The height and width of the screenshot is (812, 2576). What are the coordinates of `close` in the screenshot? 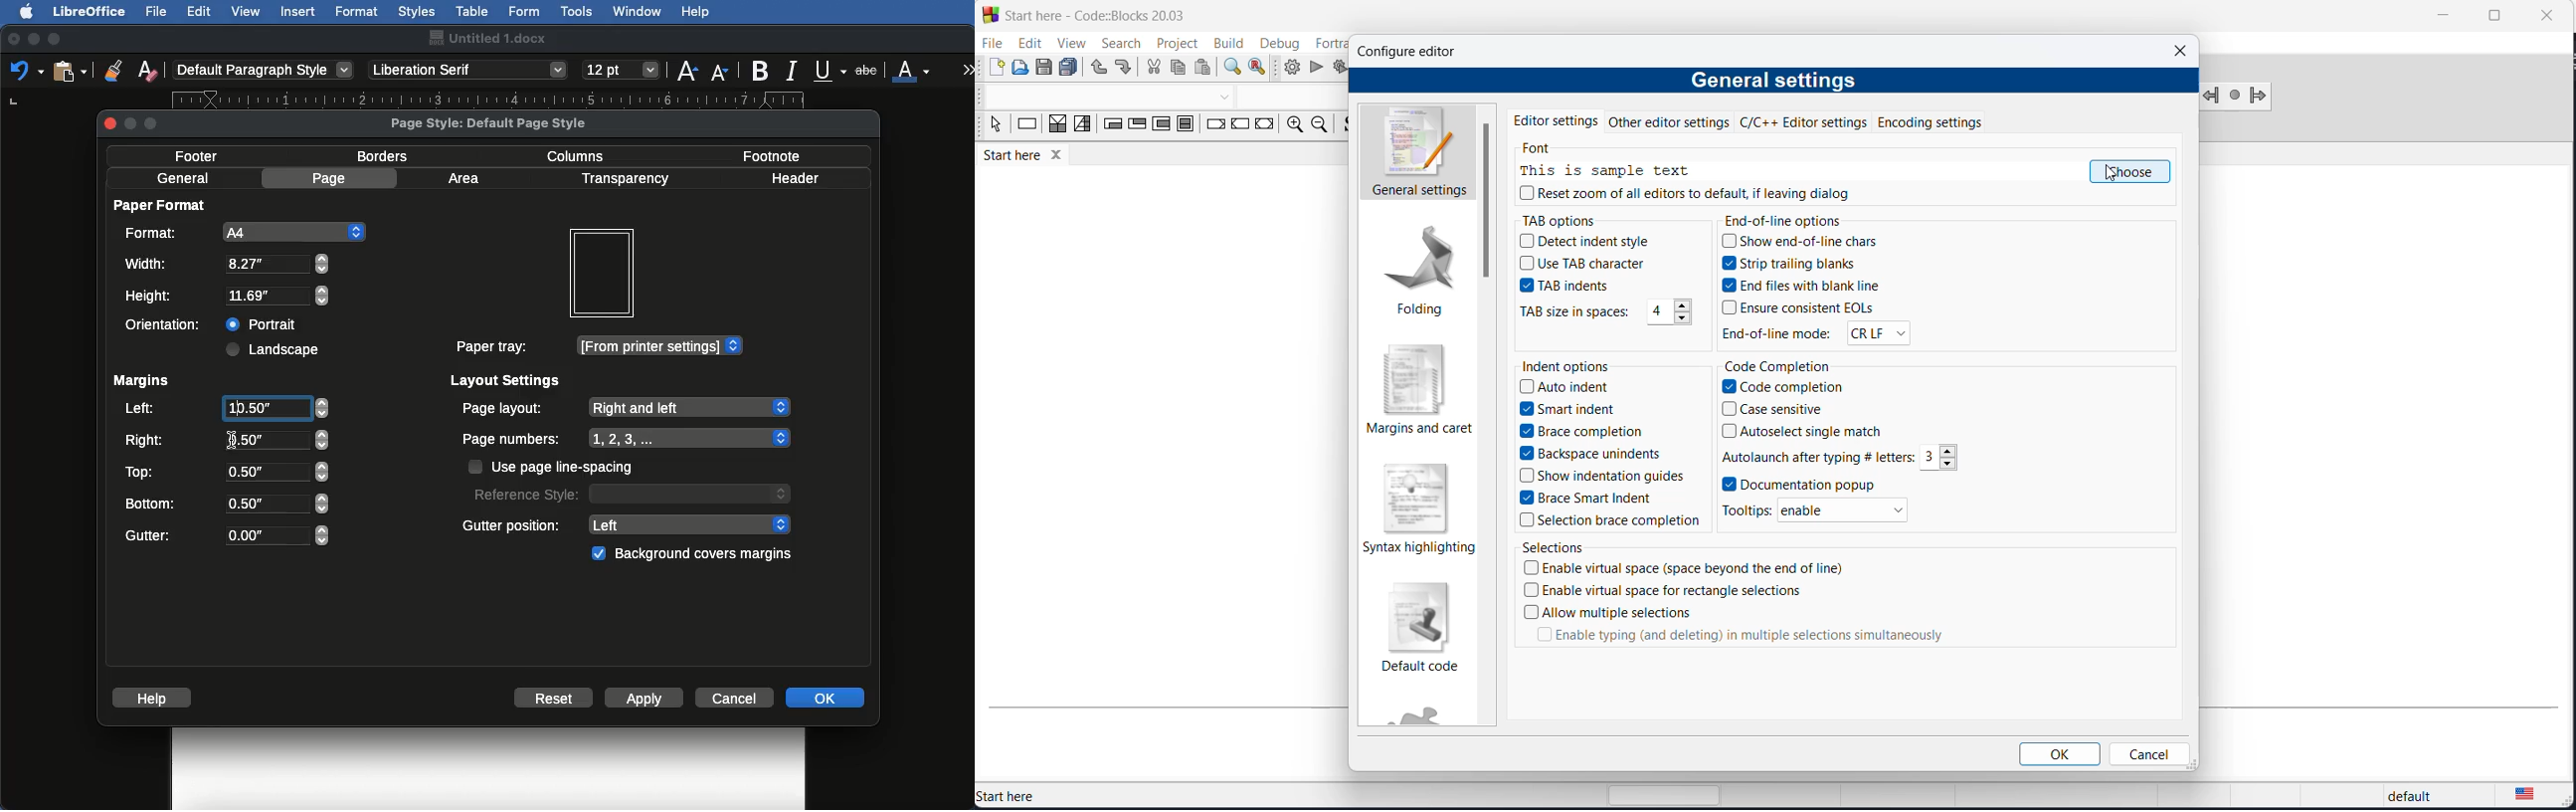 It's located at (2180, 51).